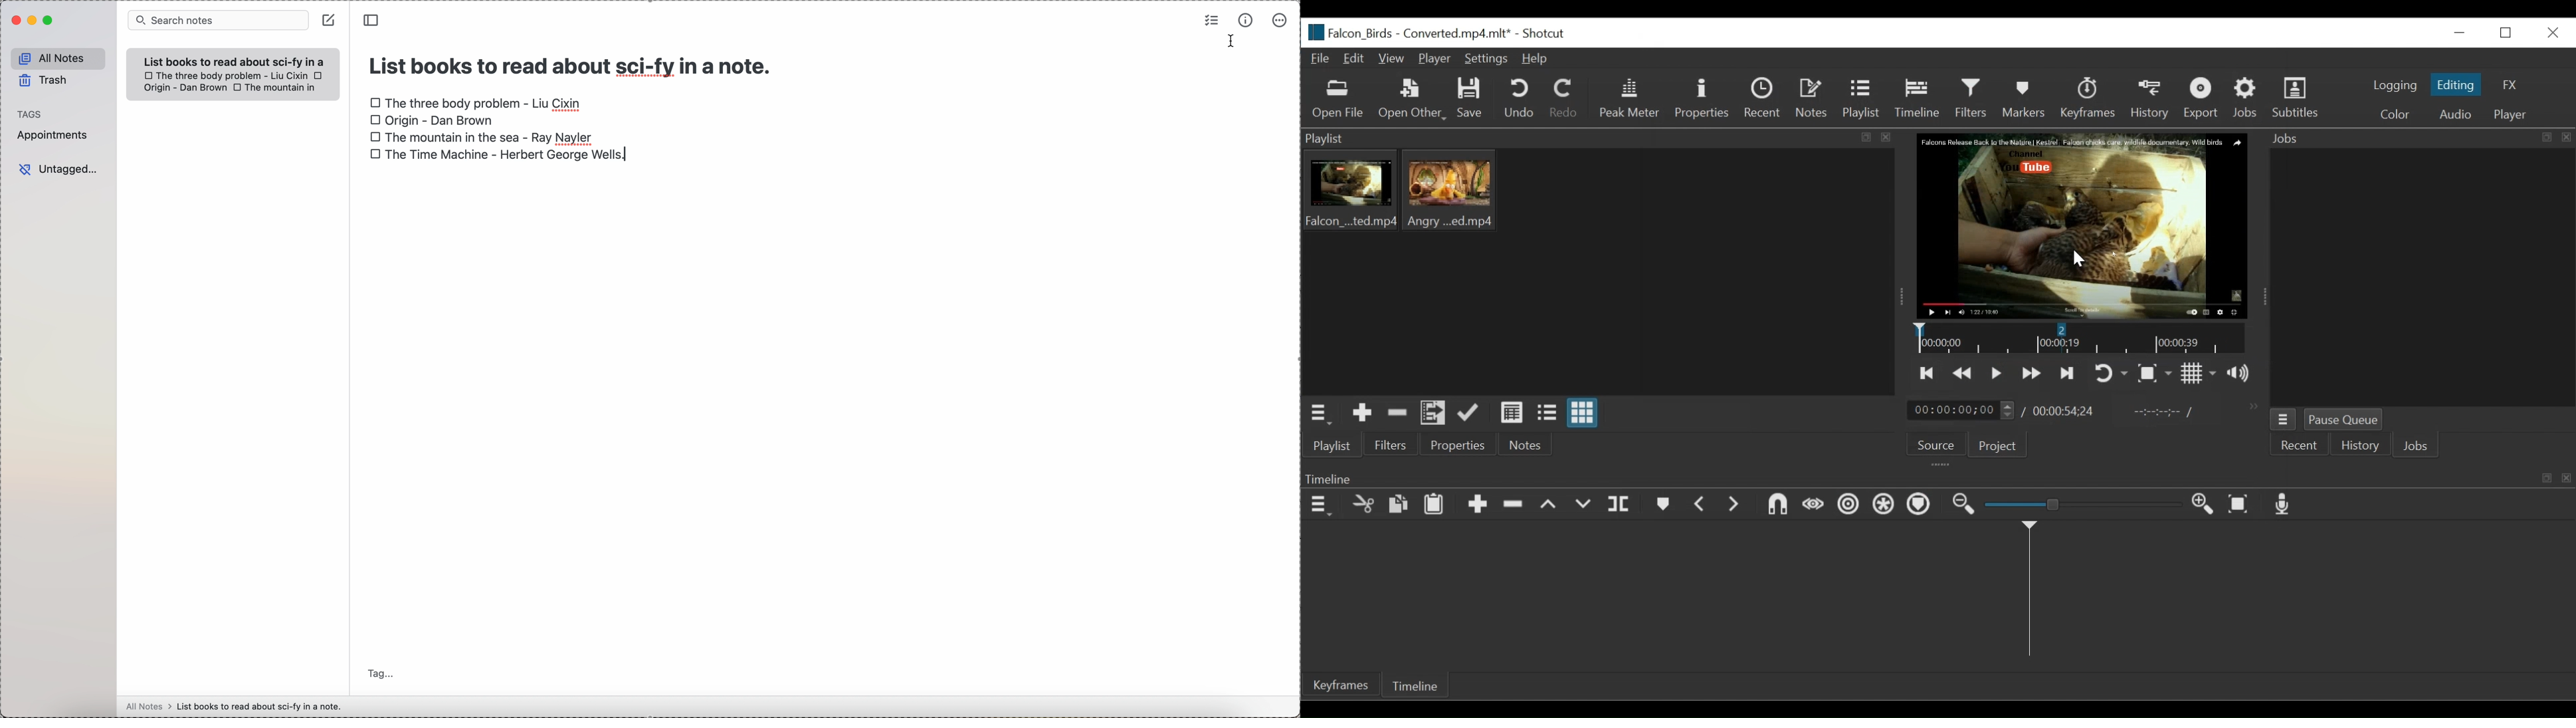 The image size is (2576, 728). What do you see at coordinates (320, 75) in the screenshot?
I see `checkbox` at bounding box center [320, 75].